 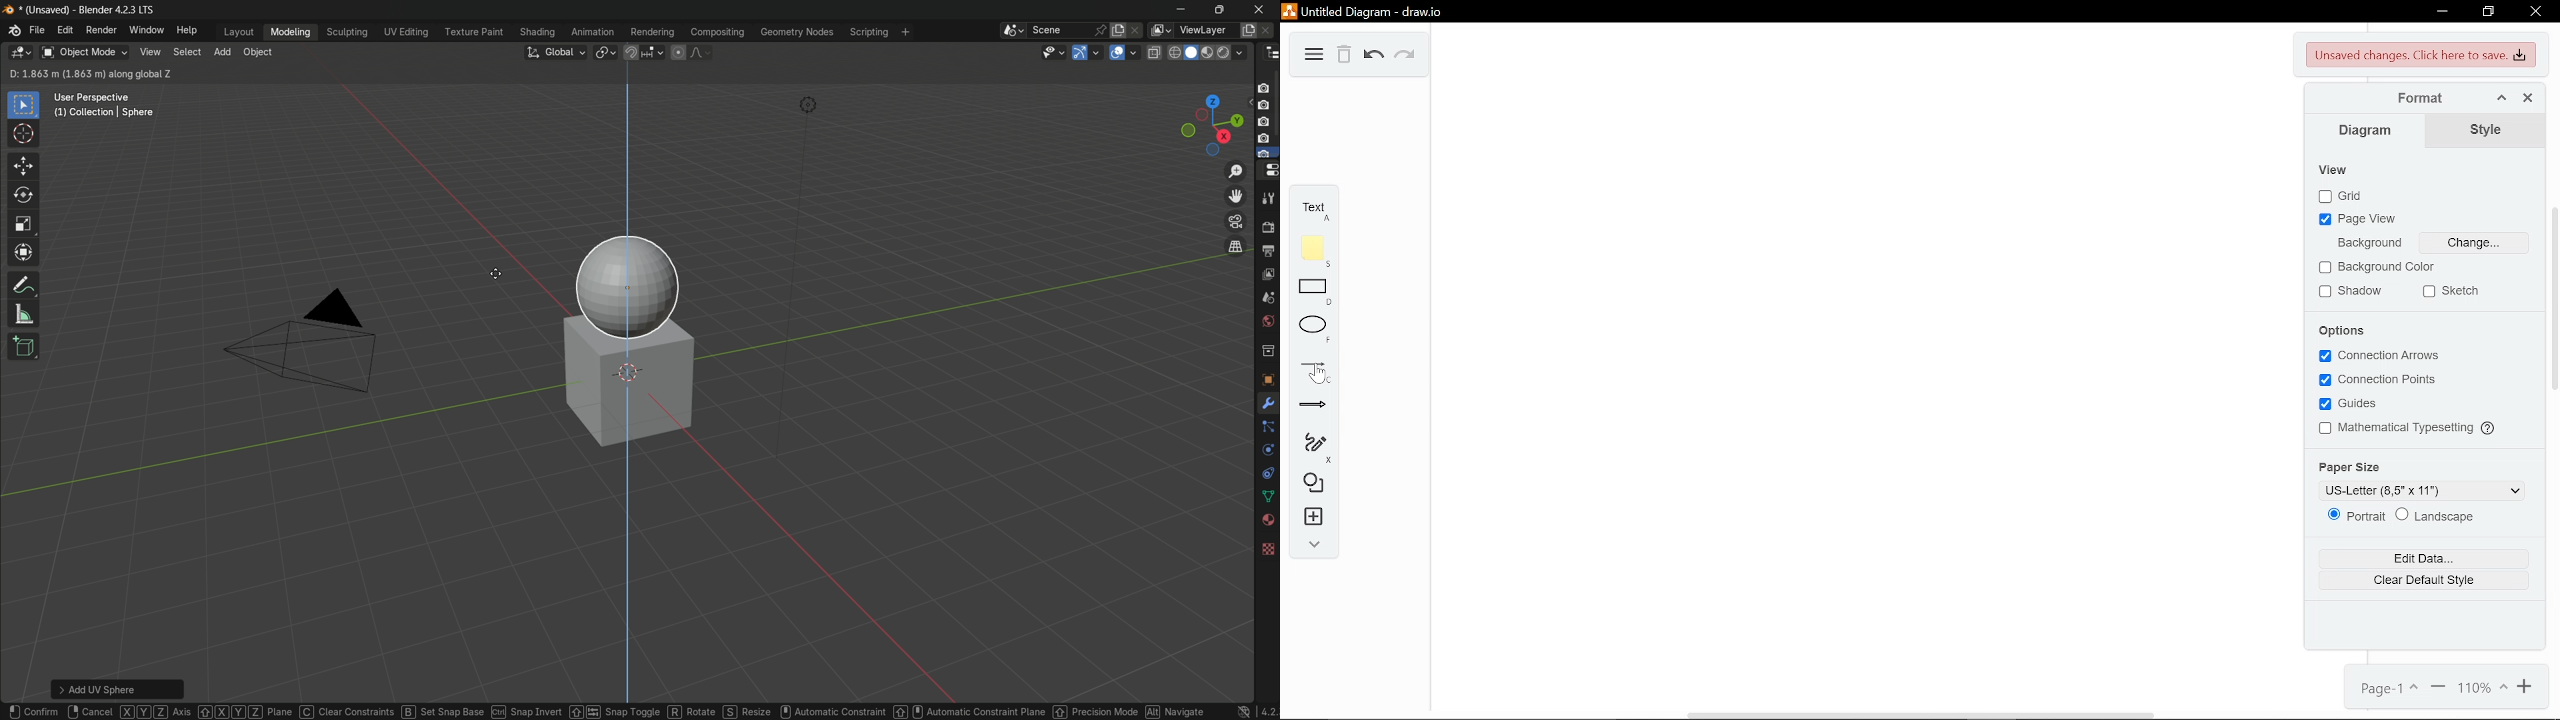 I want to click on Current zoom, so click(x=2485, y=688).